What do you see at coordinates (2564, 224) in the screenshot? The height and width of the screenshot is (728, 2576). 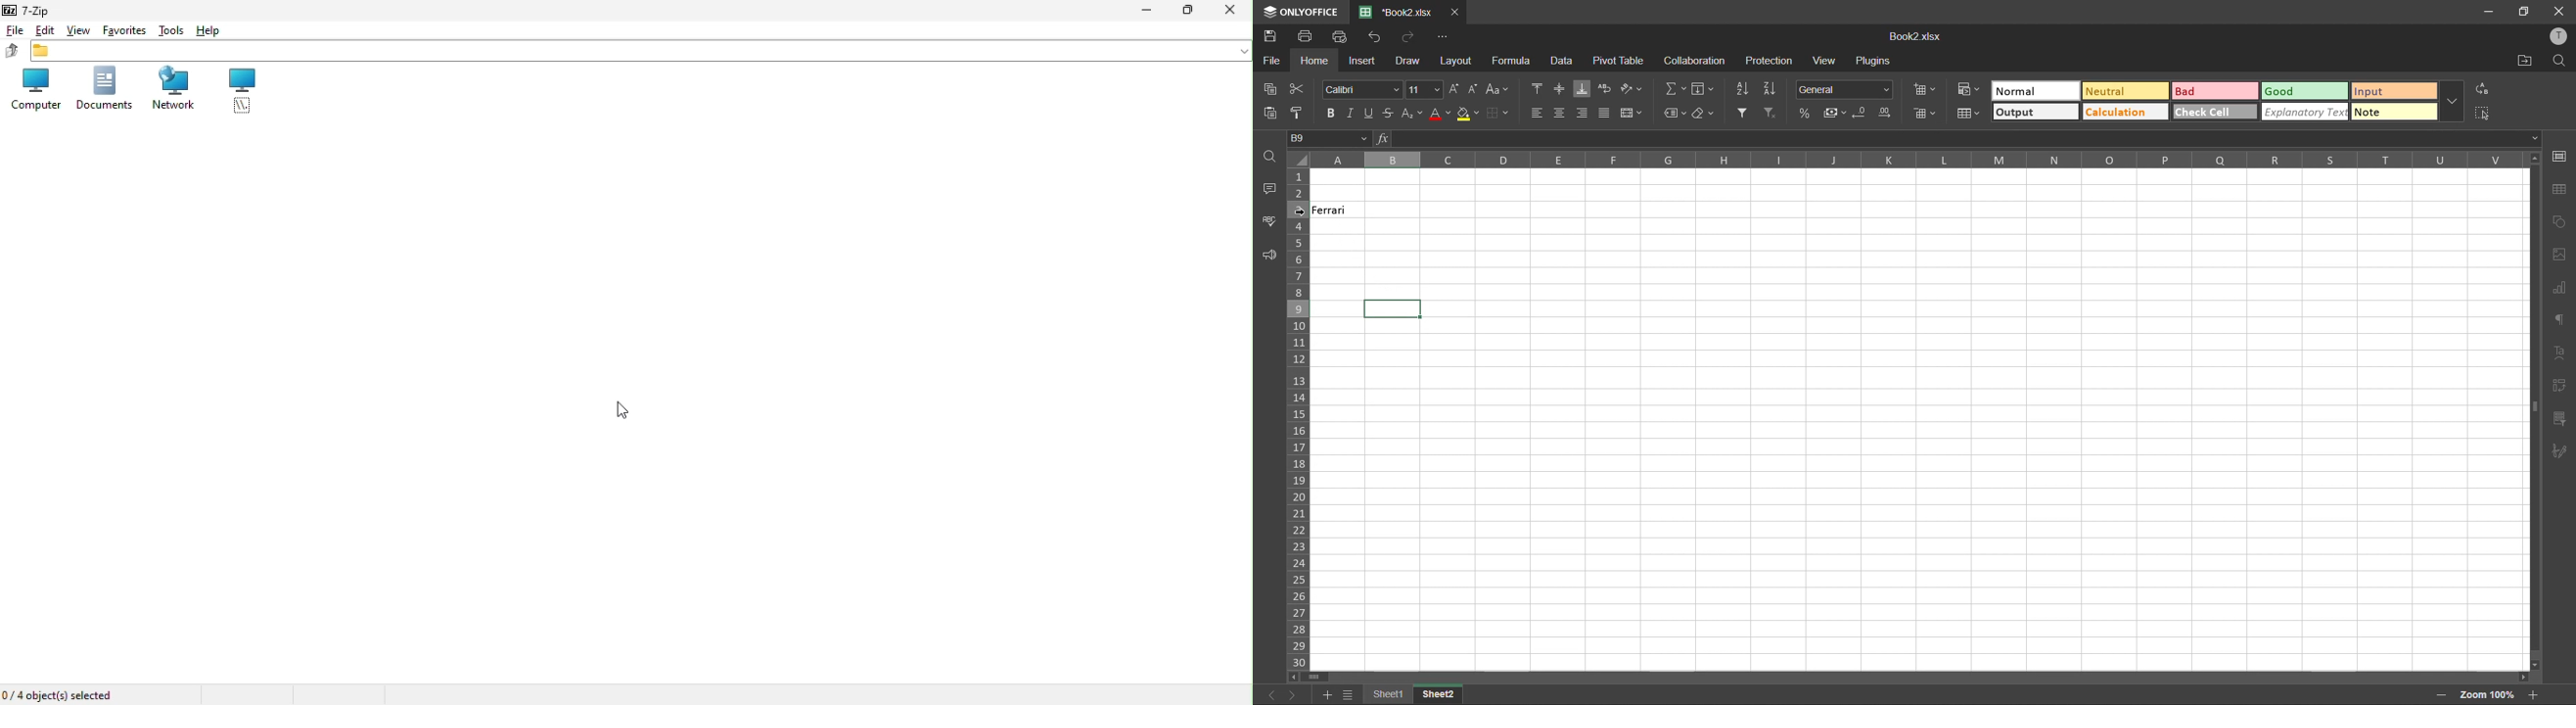 I see `shapes` at bounding box center [2564, 224].